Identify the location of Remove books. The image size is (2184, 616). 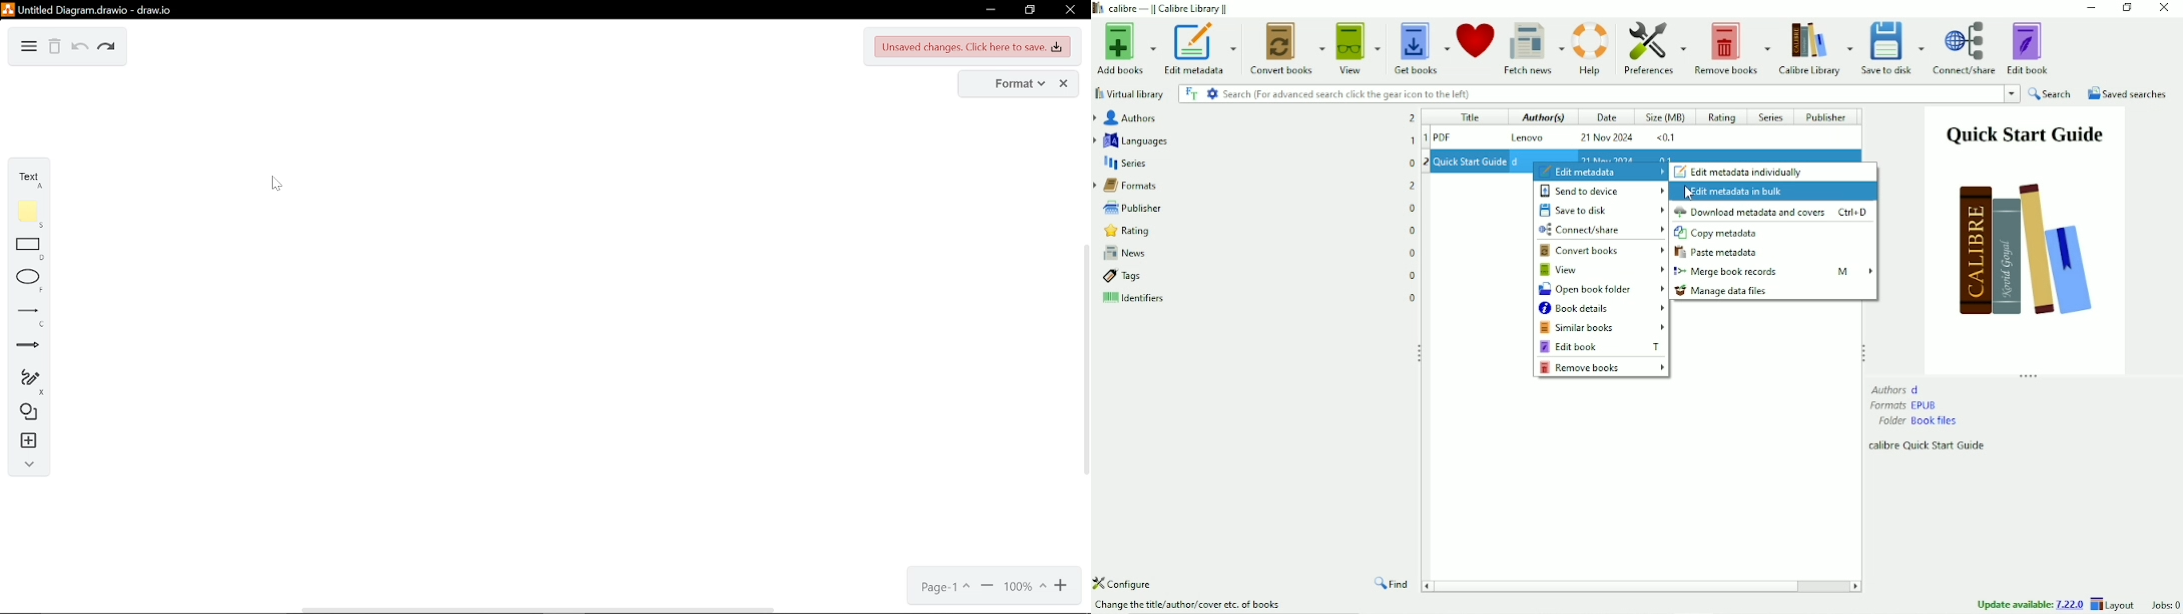
(1602, 368).